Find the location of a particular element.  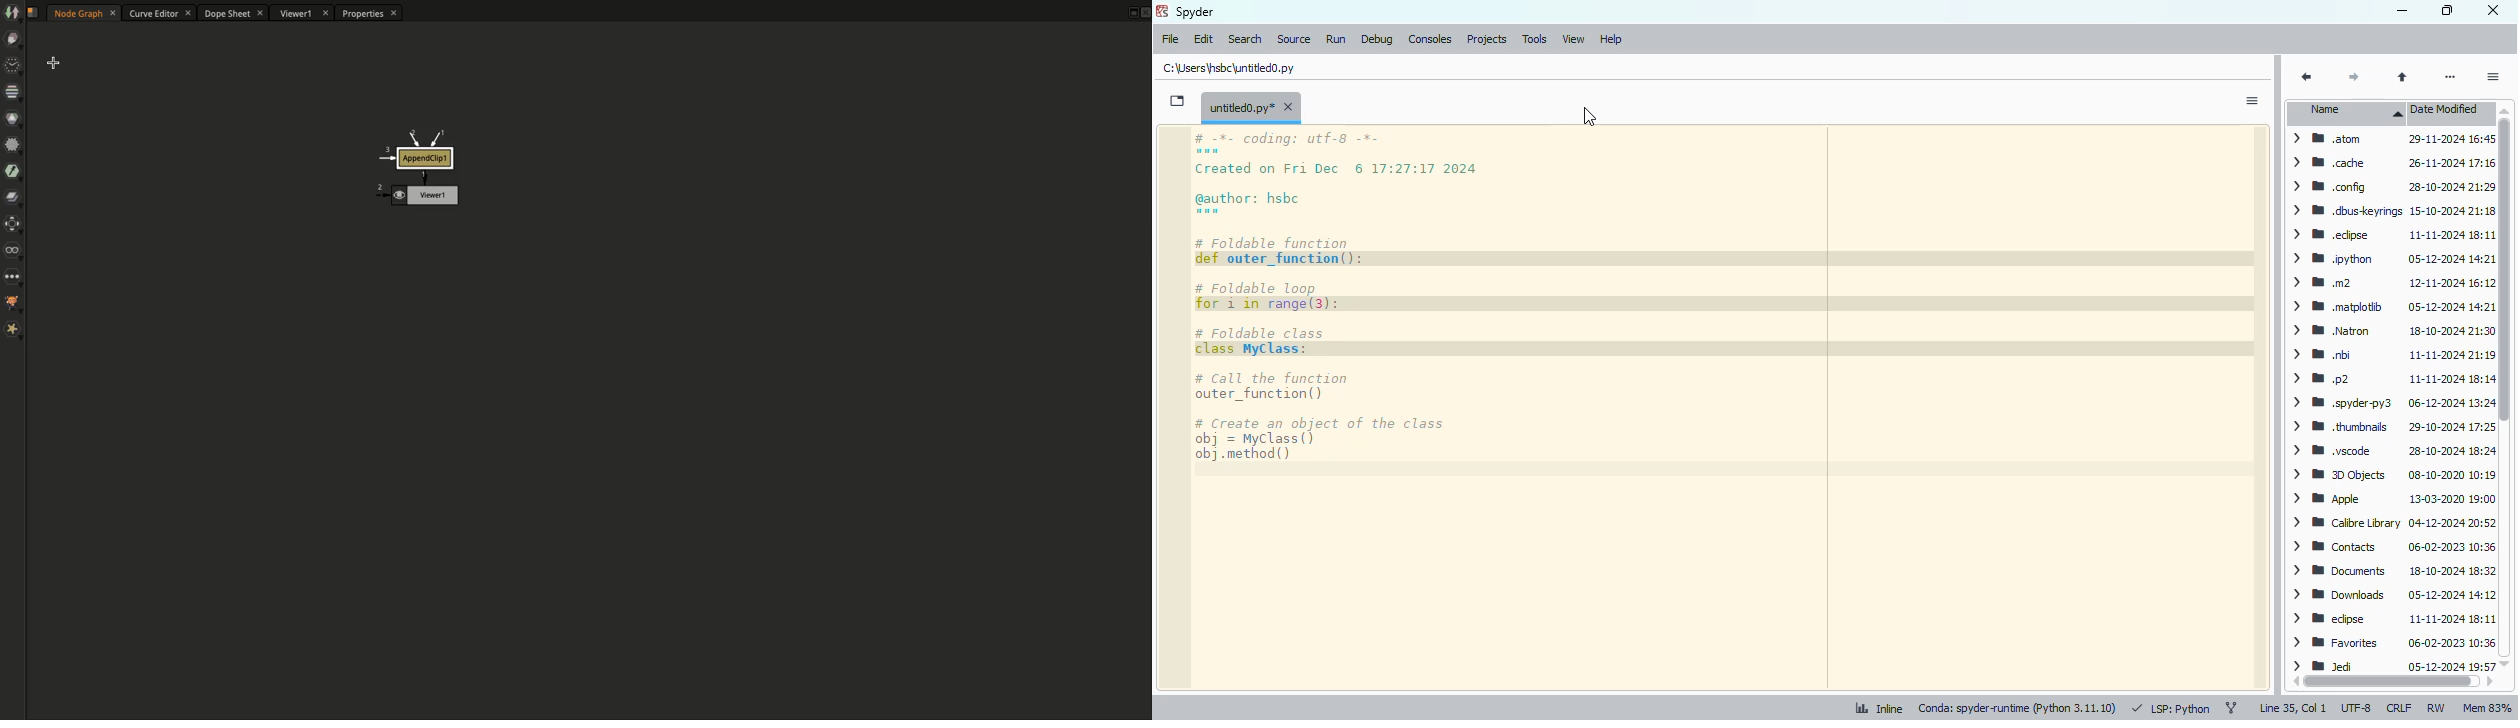

back is located at coordinates (2308, 77).